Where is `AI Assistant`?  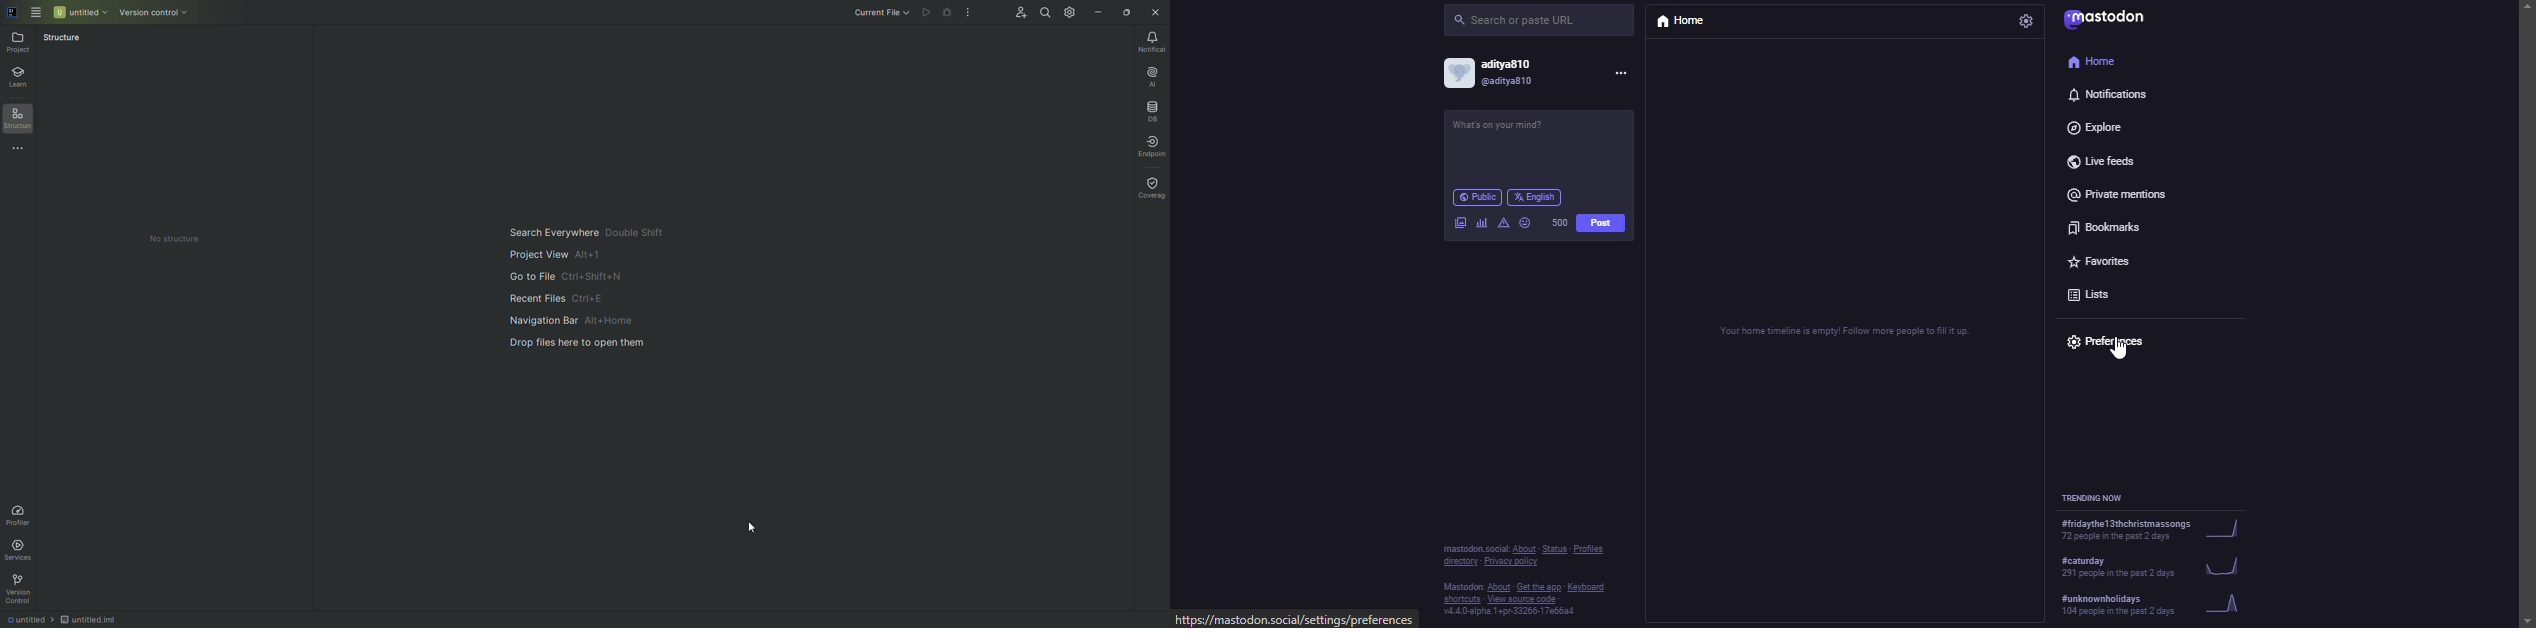 AI Assistant is located at coordinates (1151, 74).